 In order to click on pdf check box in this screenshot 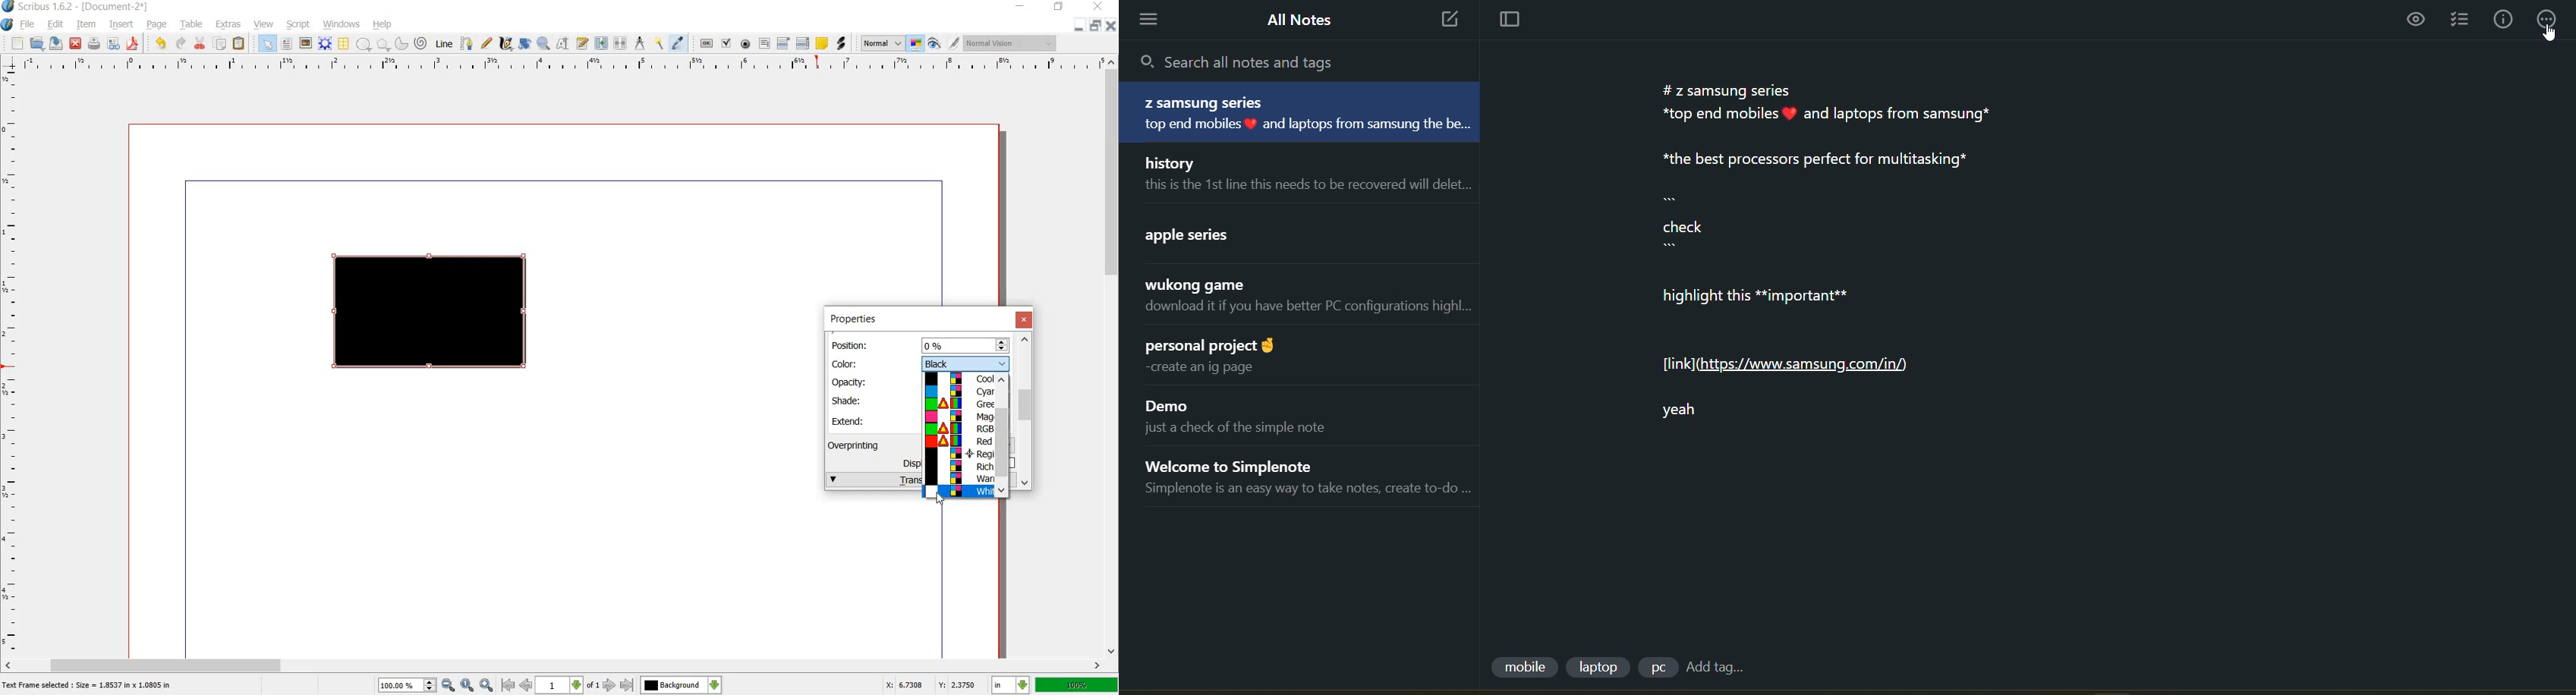, I will do `click(726, 43)`.